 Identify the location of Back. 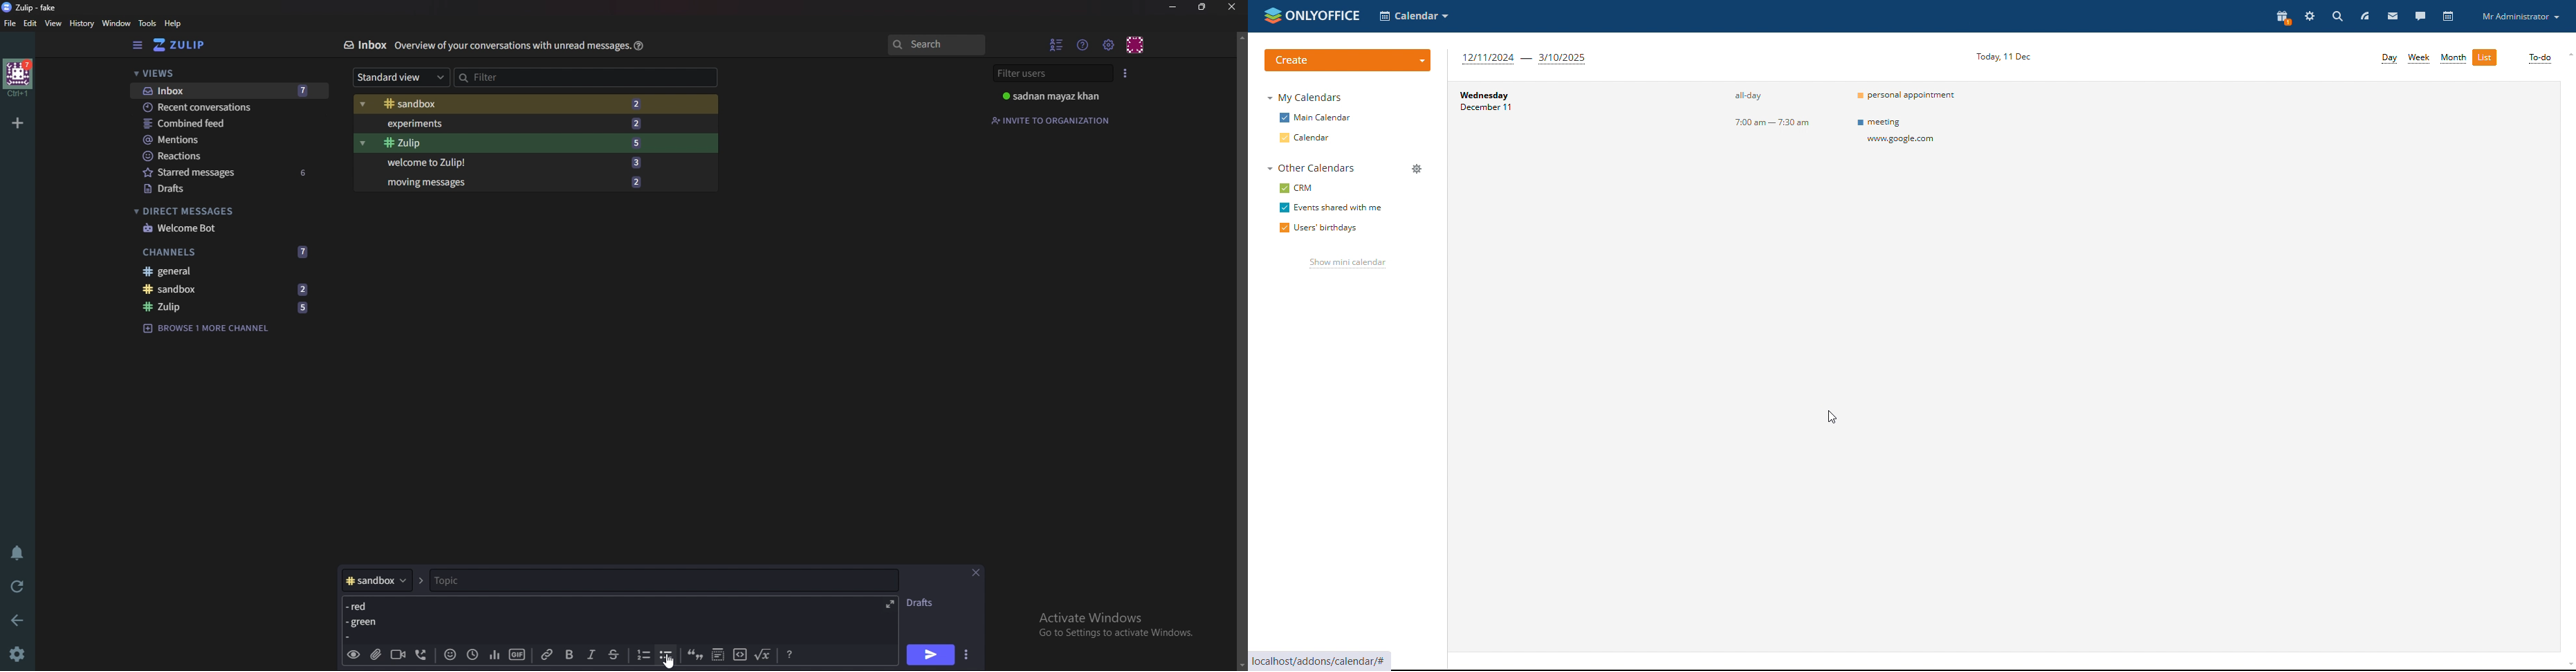
(20, 619).